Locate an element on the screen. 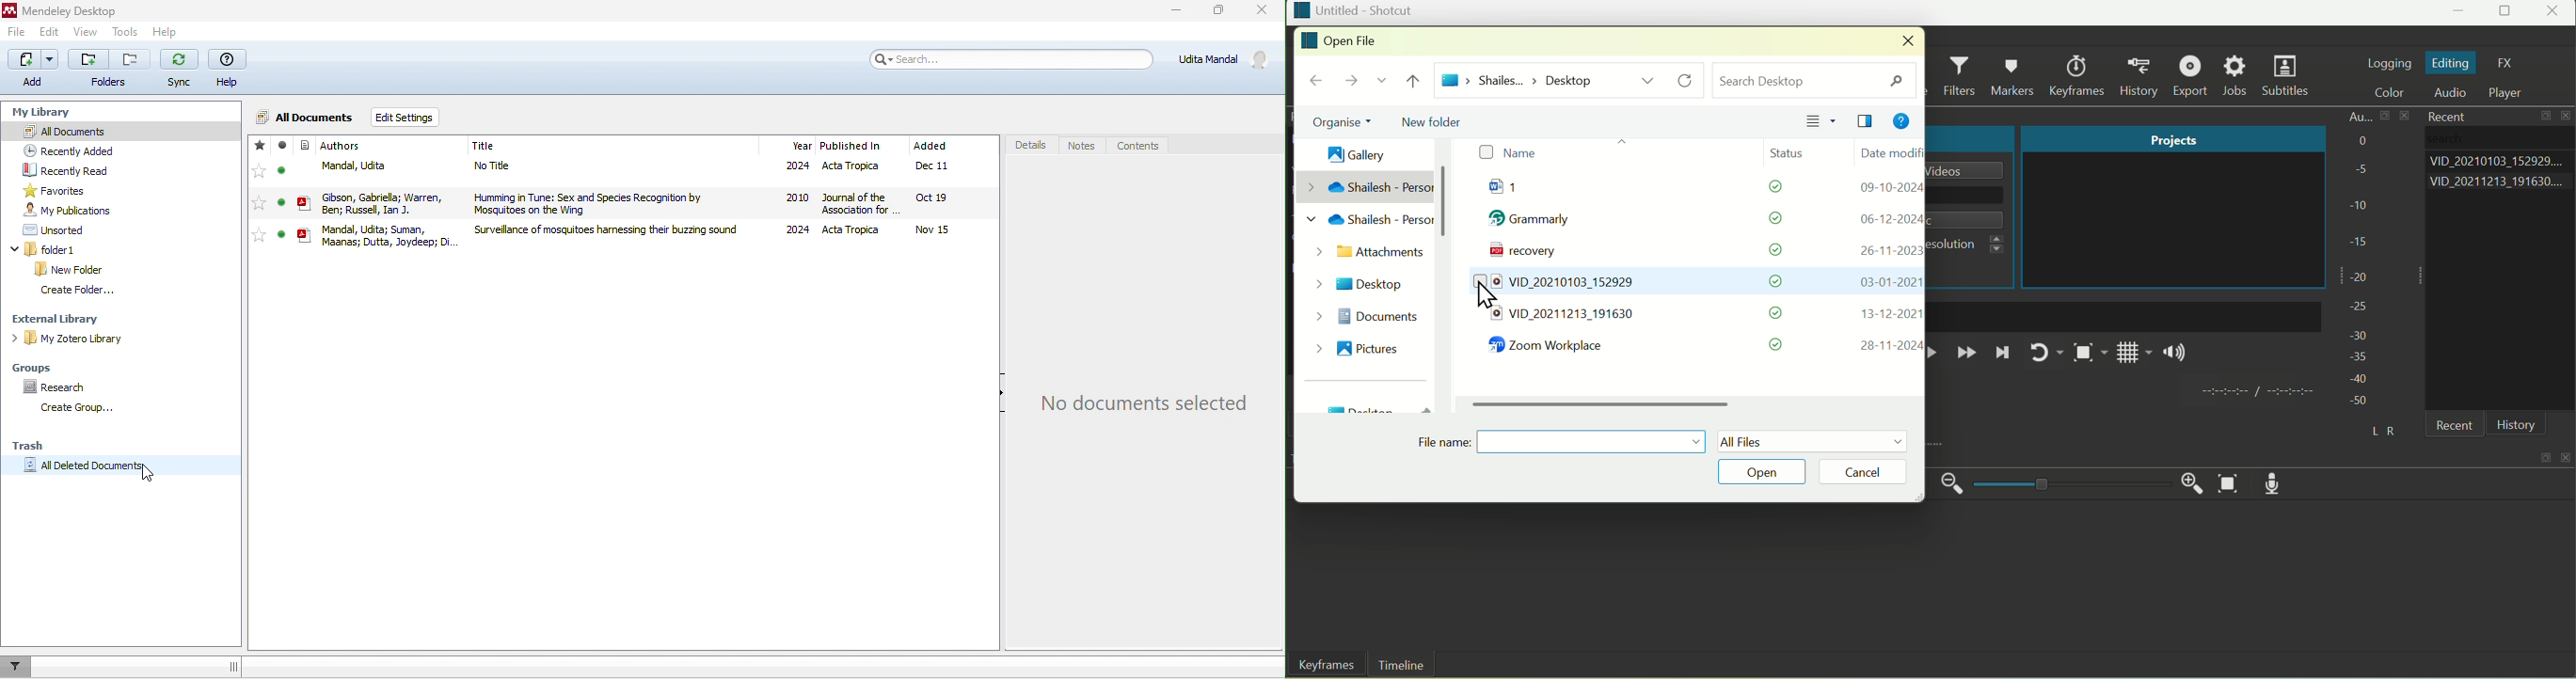 This screenshot has width=2576, height=700. Sound is located at coordinates (2176, 355).